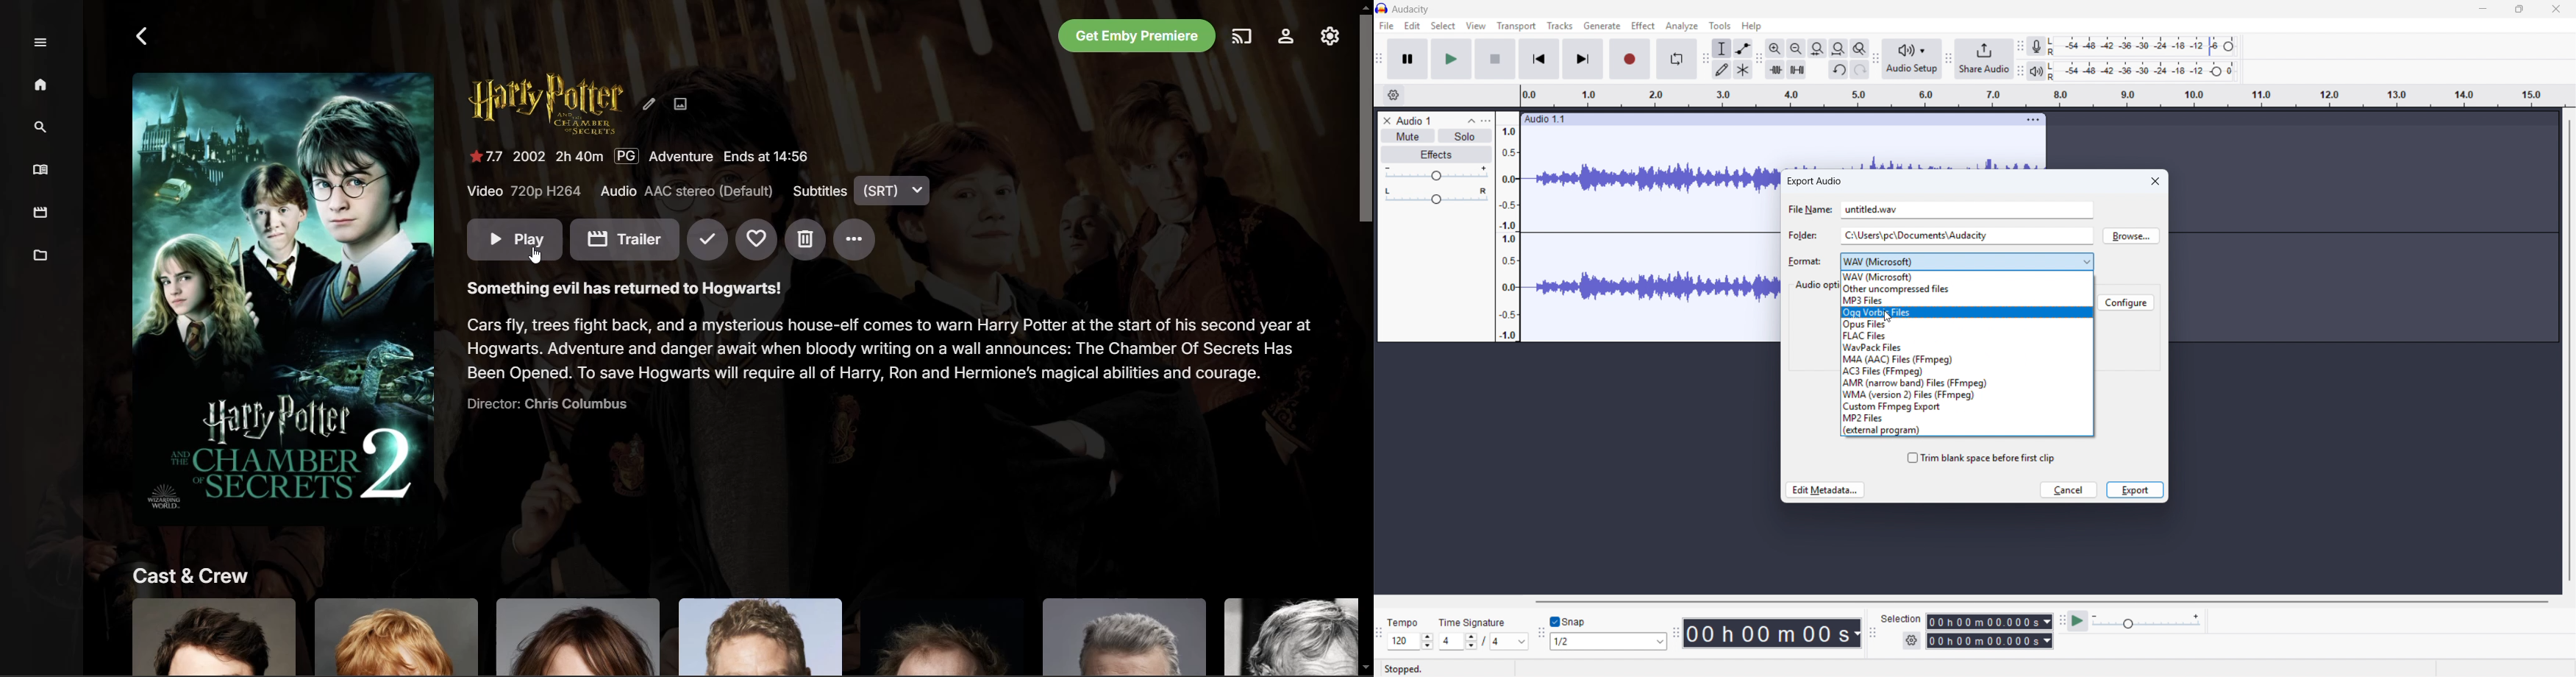 The height and width of the screenshot is (700, 2576). I want to click on Track control panel menu , so click(1486, 121).